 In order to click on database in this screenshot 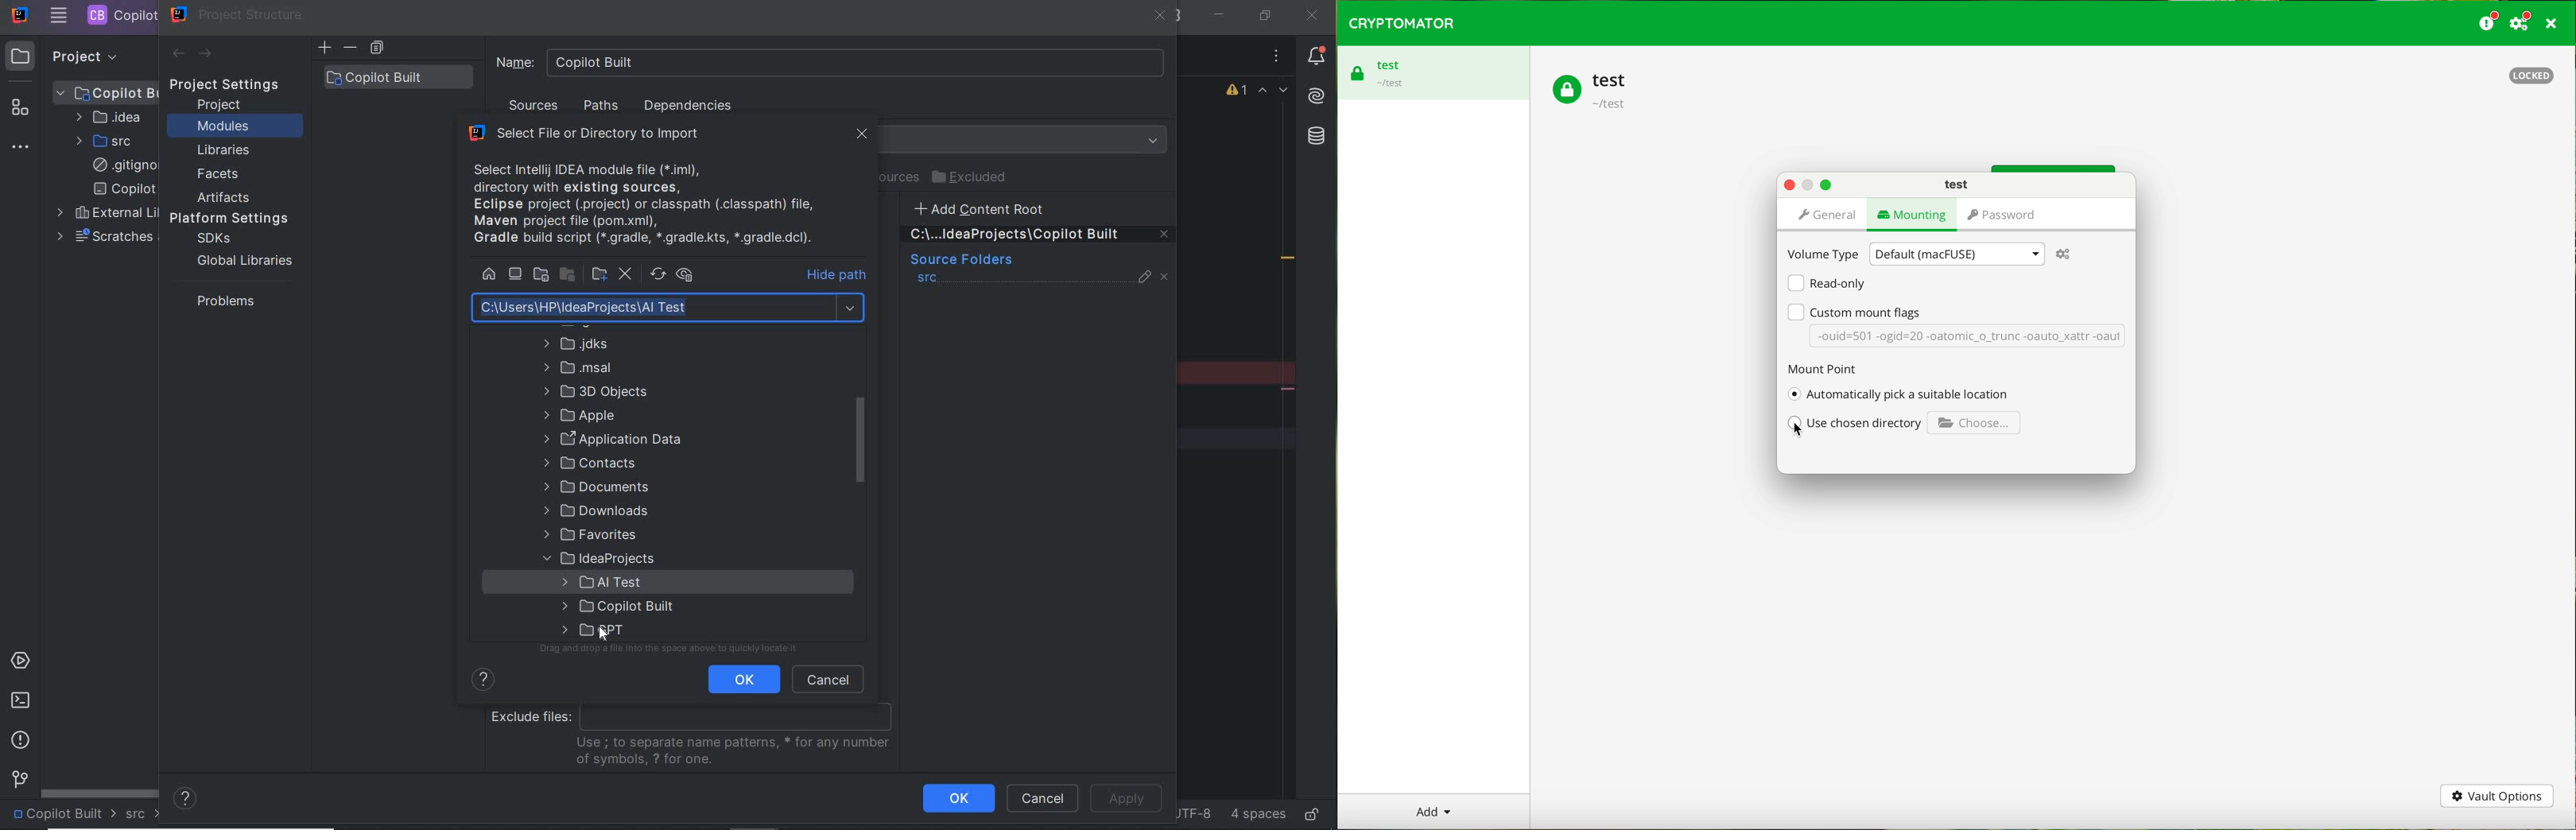, I will do `click(1315, 138)`.